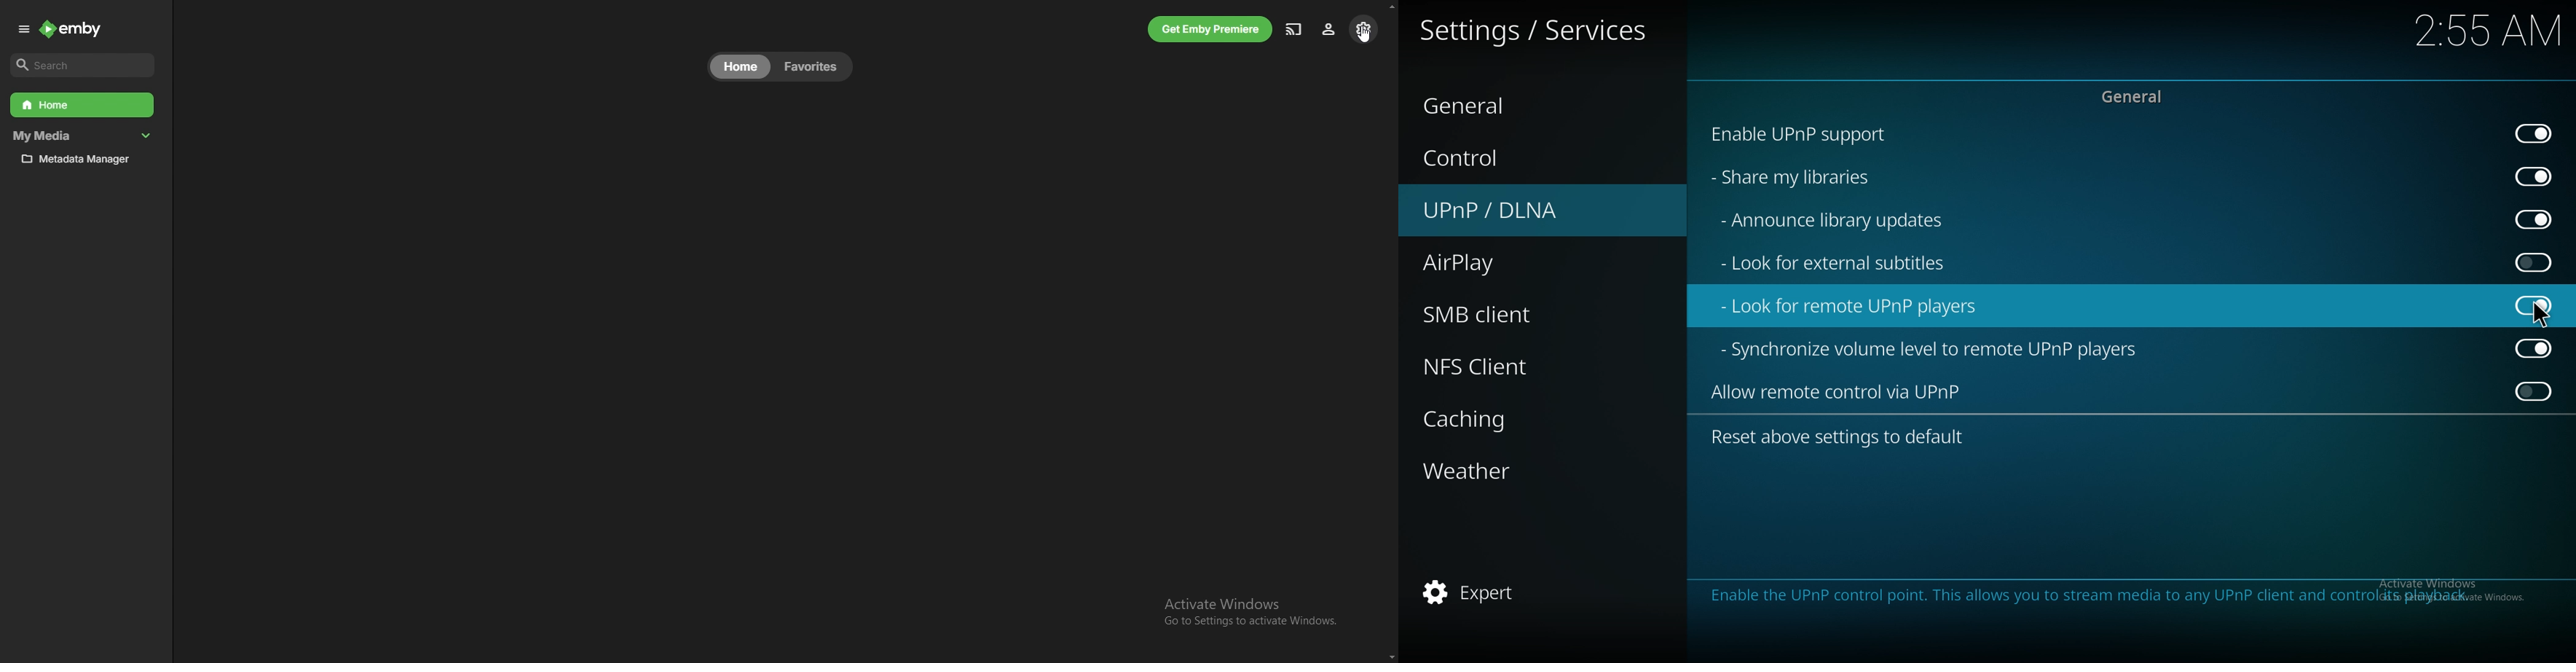 Image resolution: width=2576 pixels, height=672 pixels. What do you see at coordinates (2486, 35) in the screenshot?
I see `2:55 AM` at bounding box center [2486, 35].